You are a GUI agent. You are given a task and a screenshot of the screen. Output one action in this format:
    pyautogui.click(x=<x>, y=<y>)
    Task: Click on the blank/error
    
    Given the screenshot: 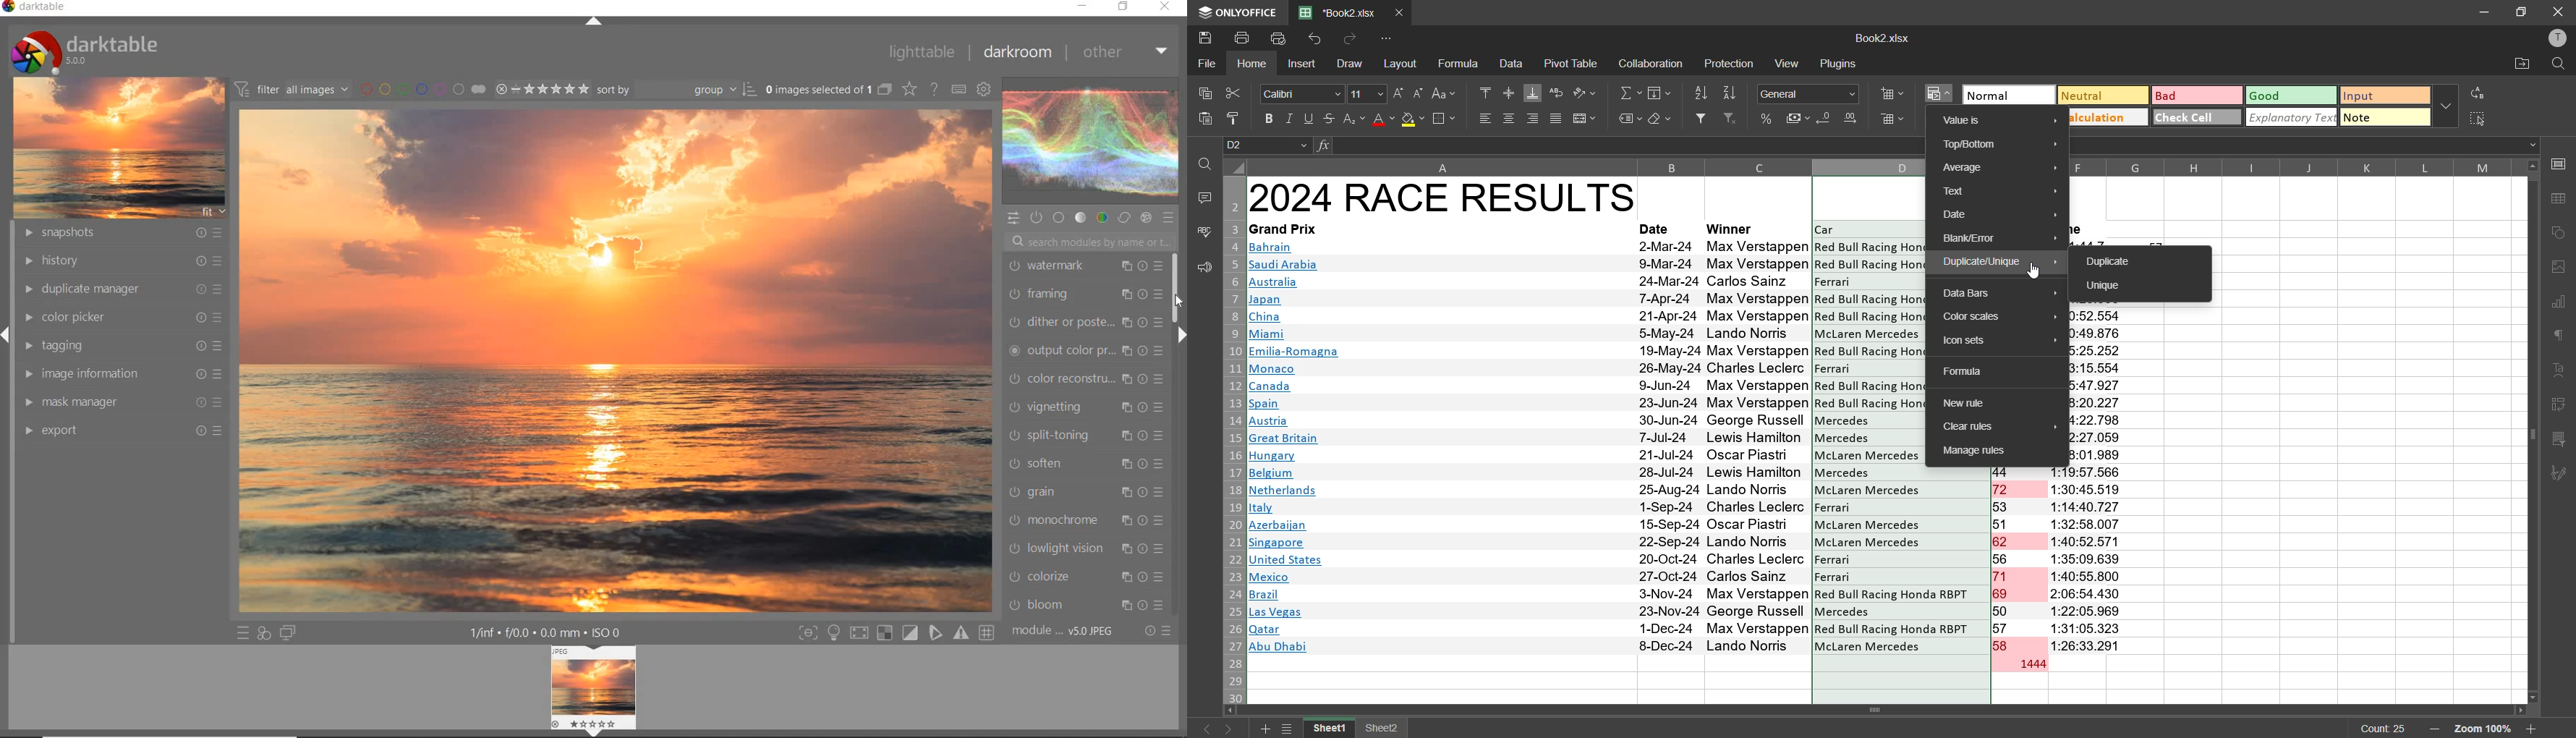 What is the action you would take?
    pyautogui.click(x=2000, y=238)
    